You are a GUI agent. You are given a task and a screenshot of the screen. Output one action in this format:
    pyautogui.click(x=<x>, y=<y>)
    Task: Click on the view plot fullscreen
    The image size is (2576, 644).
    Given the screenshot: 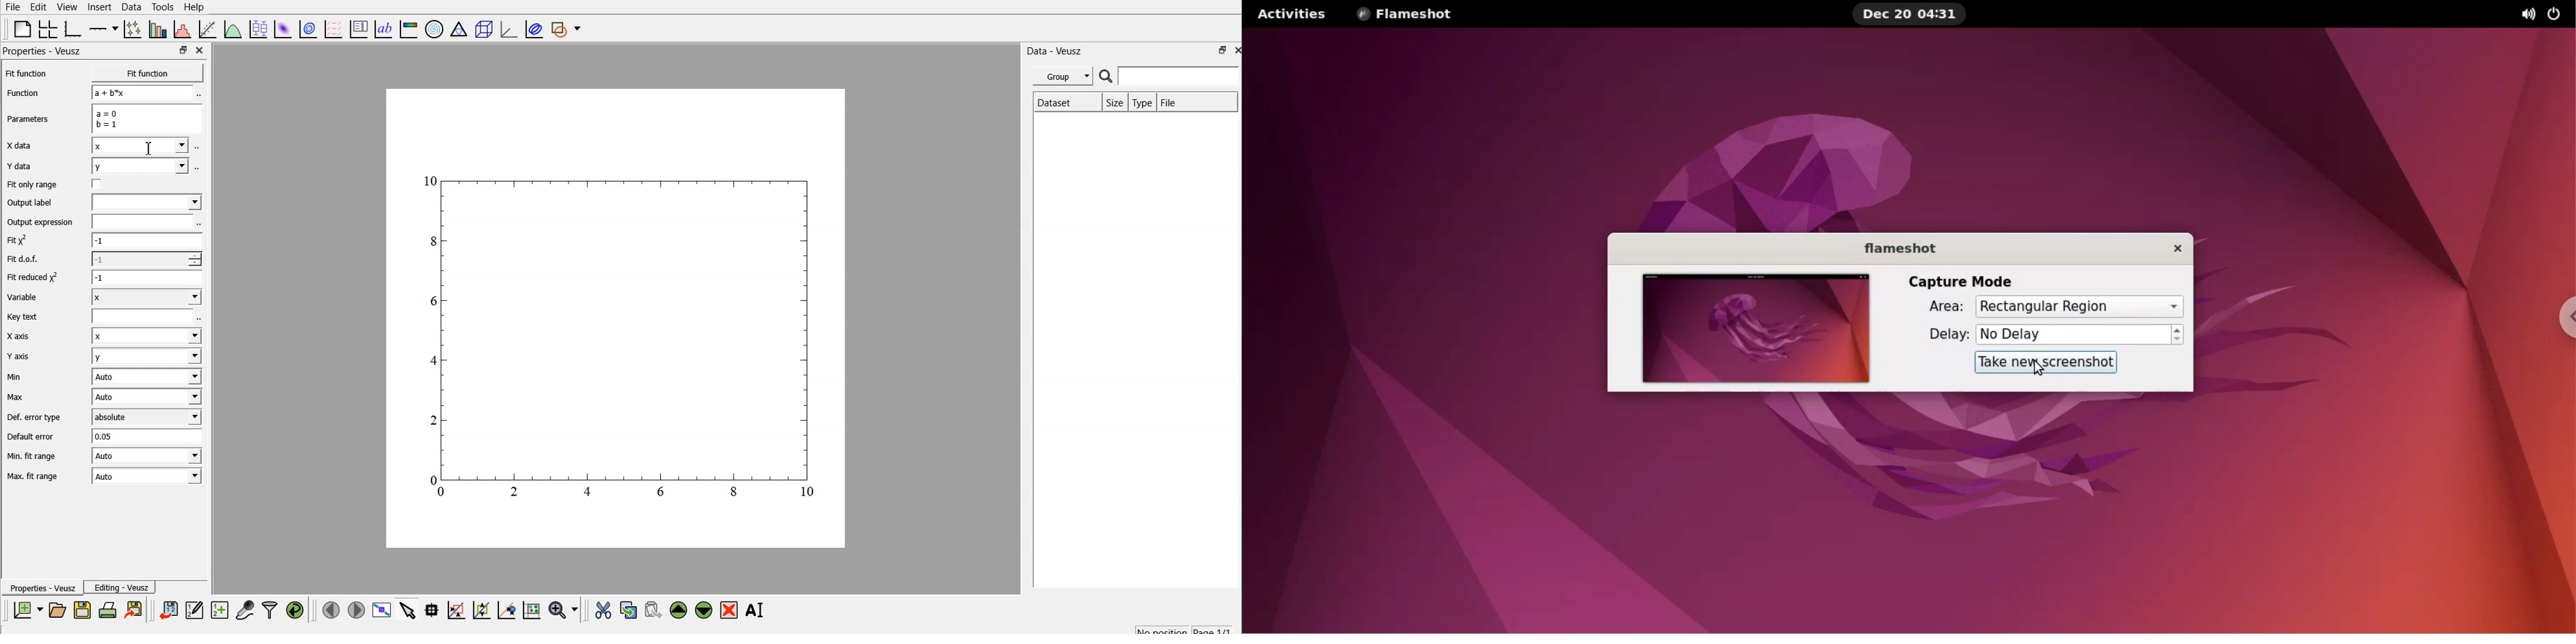 What is the action you would take?
    pyautogui.click(x=383, y=611)
    